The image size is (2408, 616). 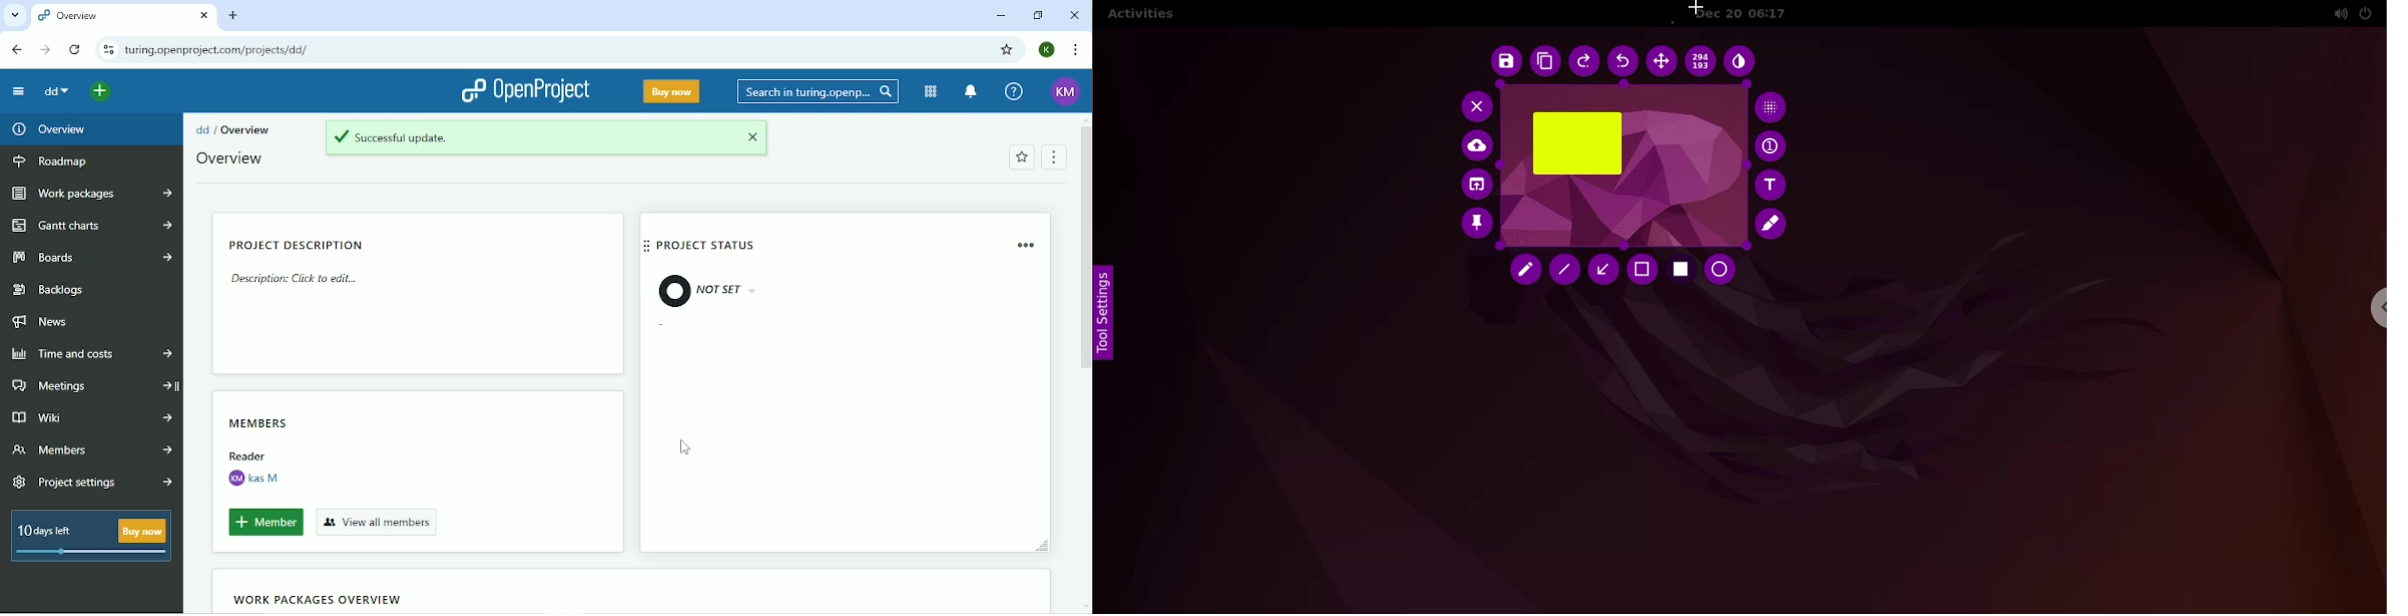 What do you see at coordinates (264, 421) in the screenshot?
I see `Members` at bounding box center [264, 421].